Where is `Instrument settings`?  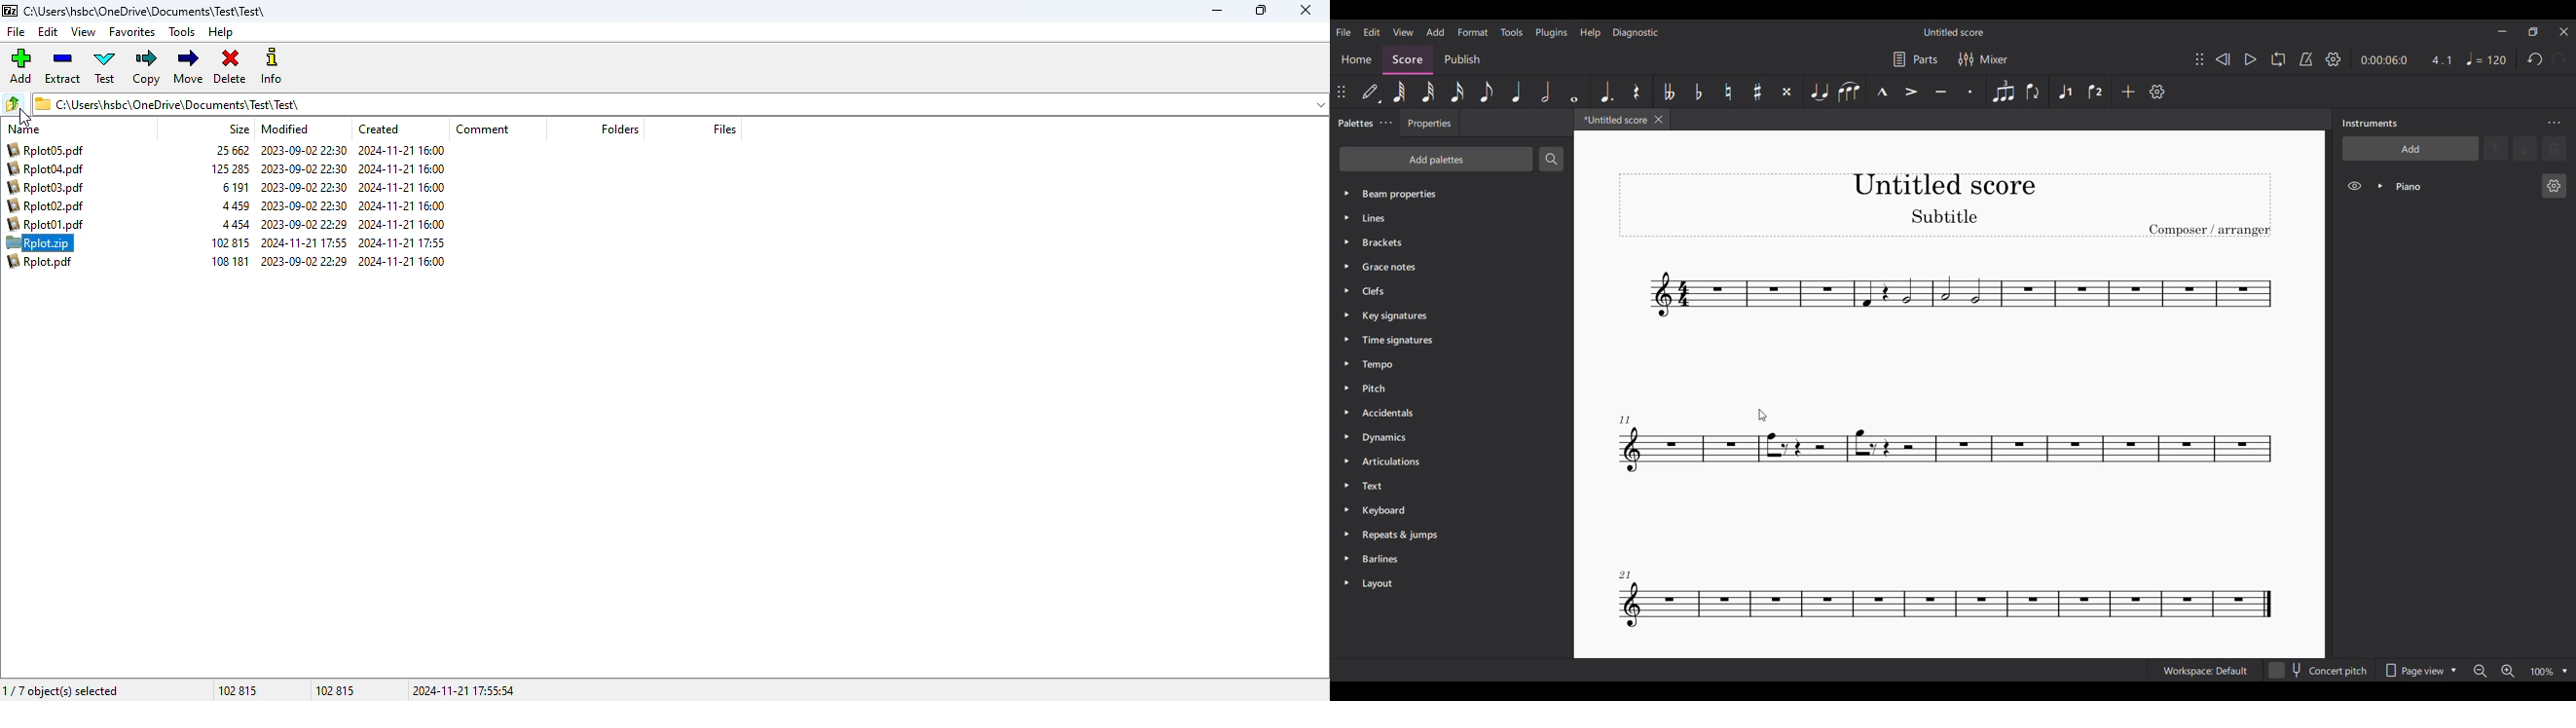 Instrument settings is located at coordinates (2555, 186).